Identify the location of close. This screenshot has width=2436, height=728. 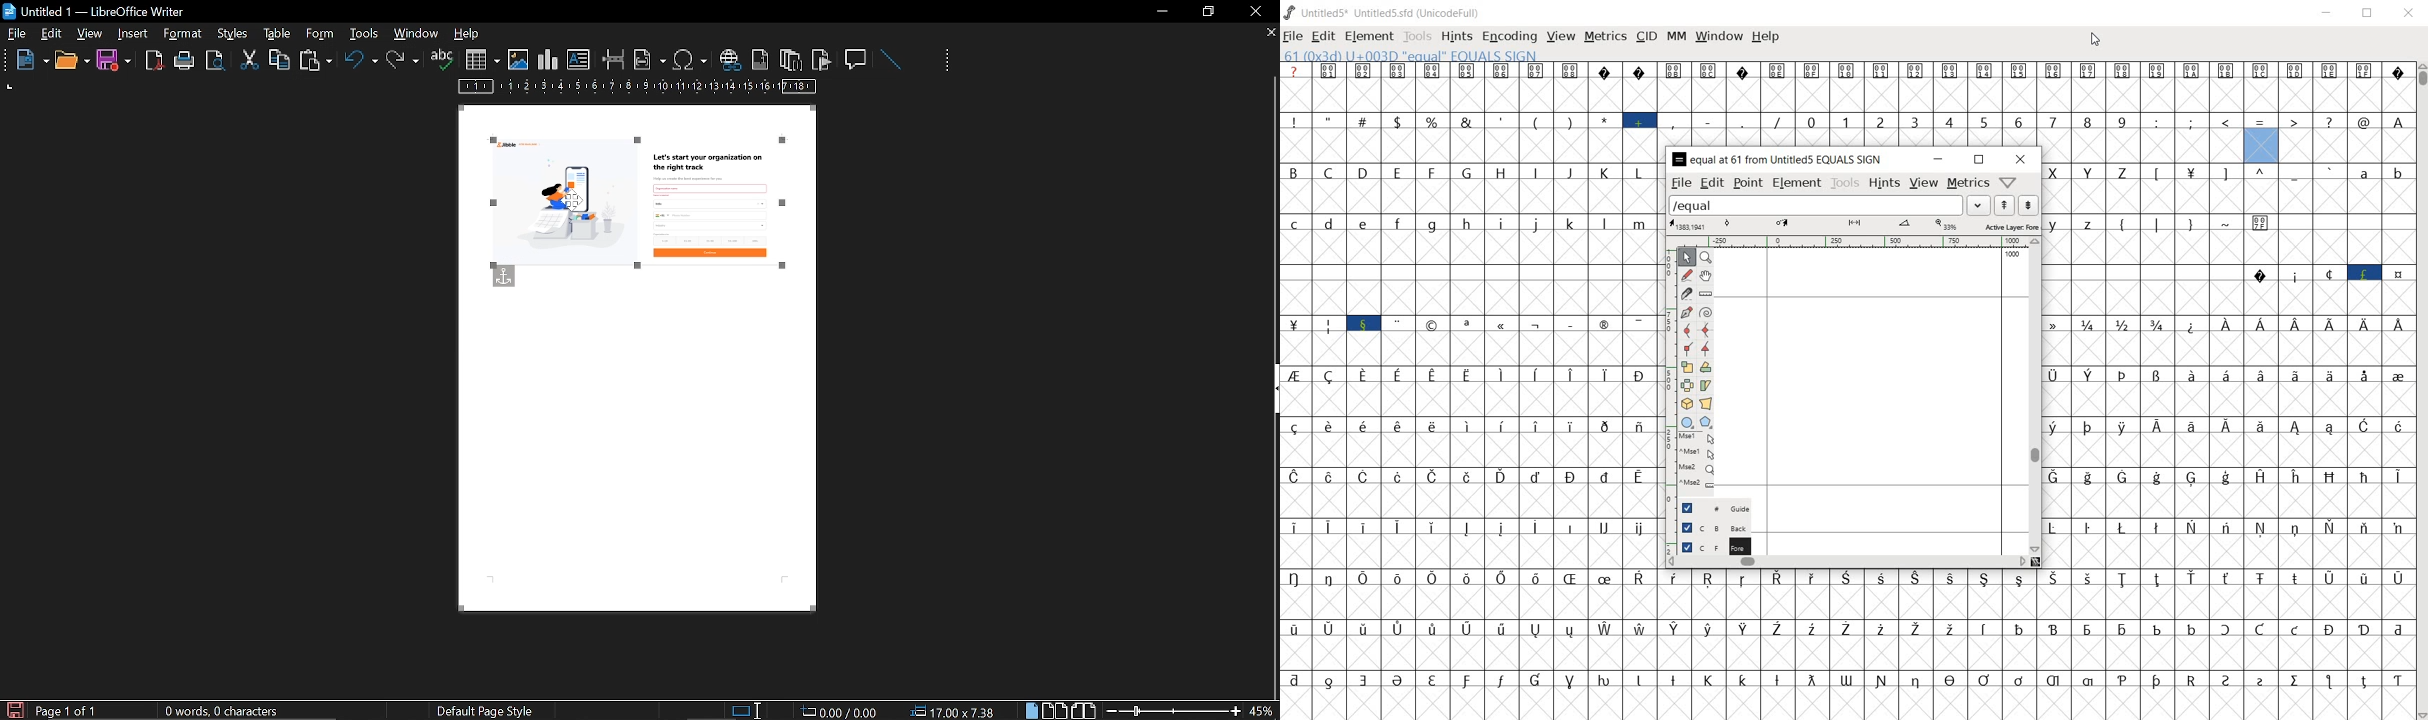
(2409, 14).